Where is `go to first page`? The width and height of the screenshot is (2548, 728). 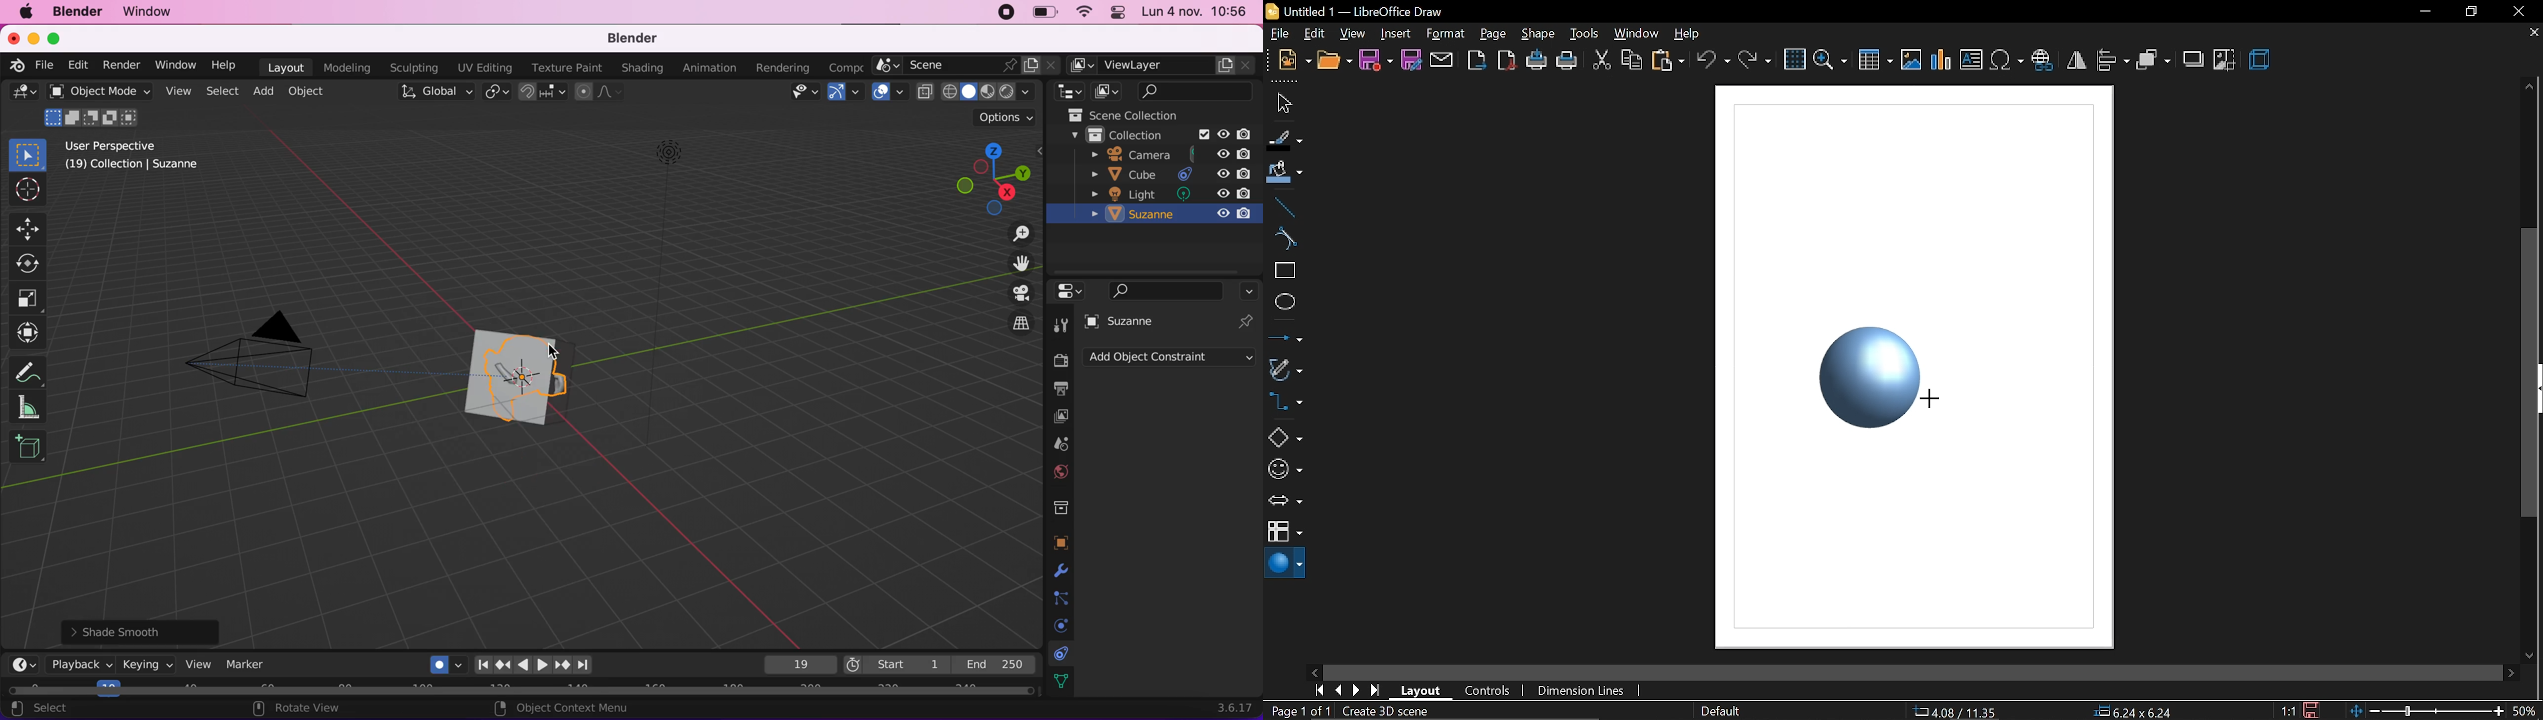 go to first page is located at coordinates (1321, 692).